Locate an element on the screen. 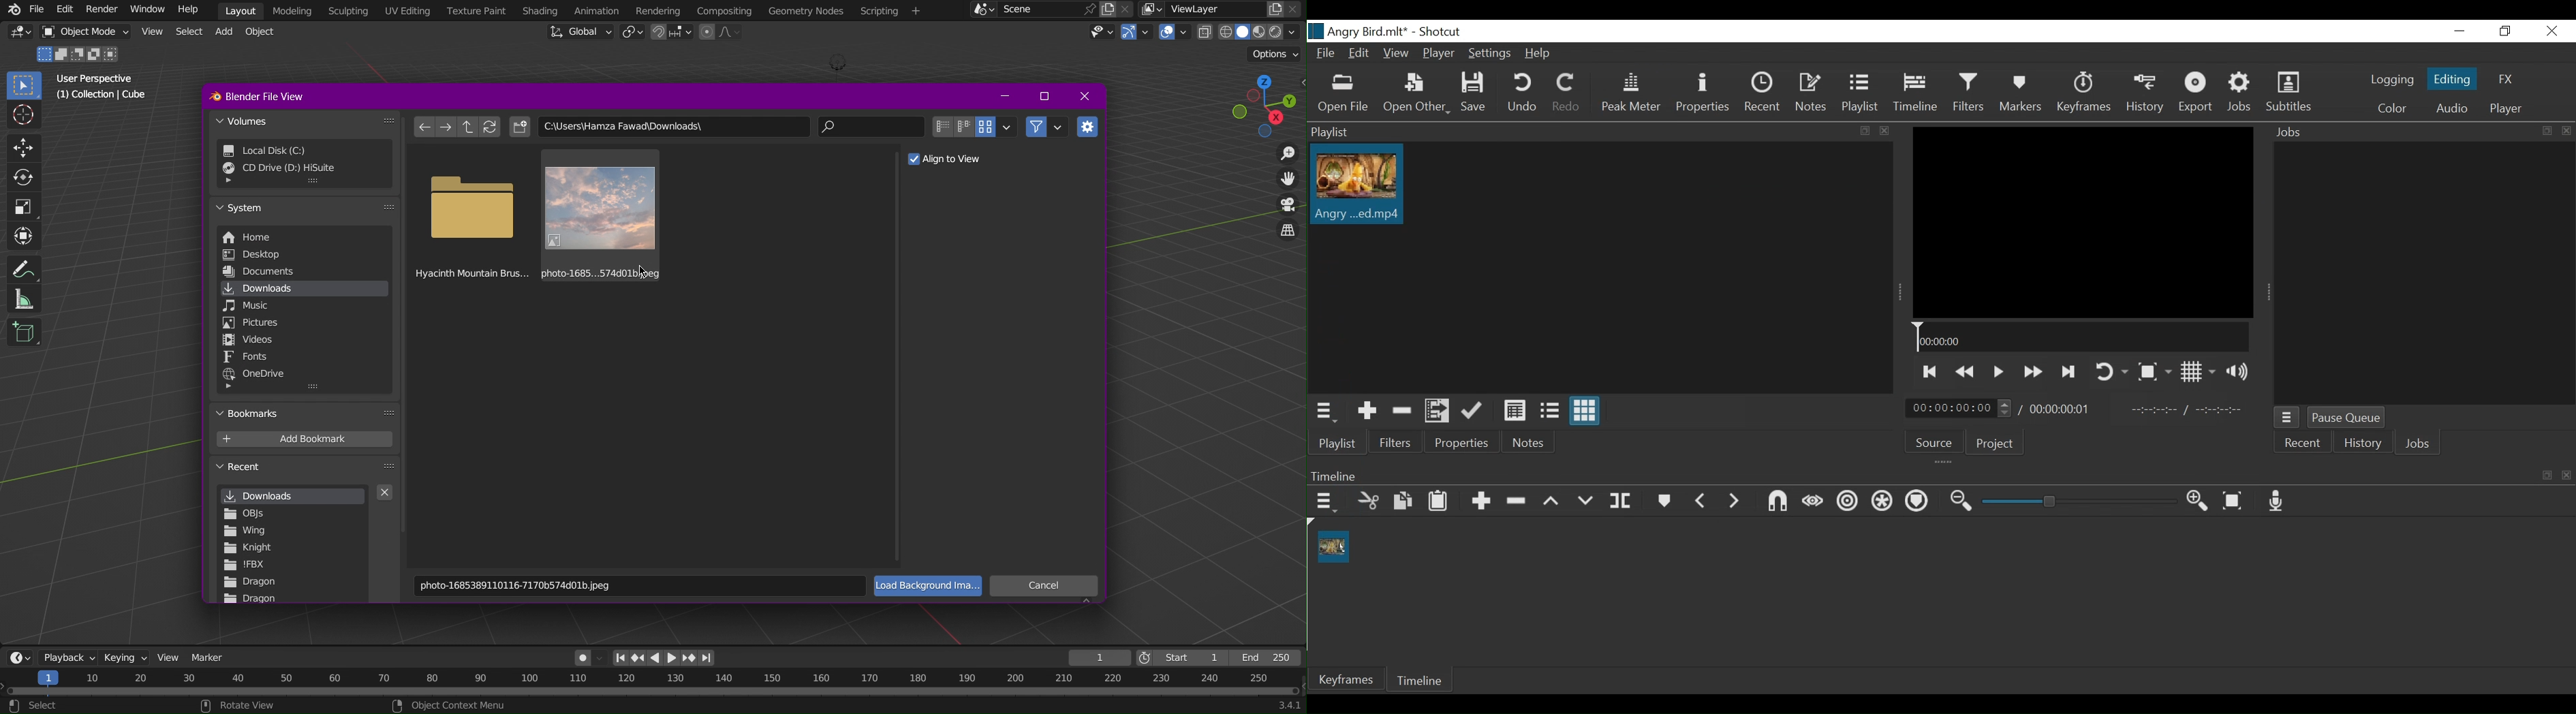  Object is located at coordinates (265, 34).